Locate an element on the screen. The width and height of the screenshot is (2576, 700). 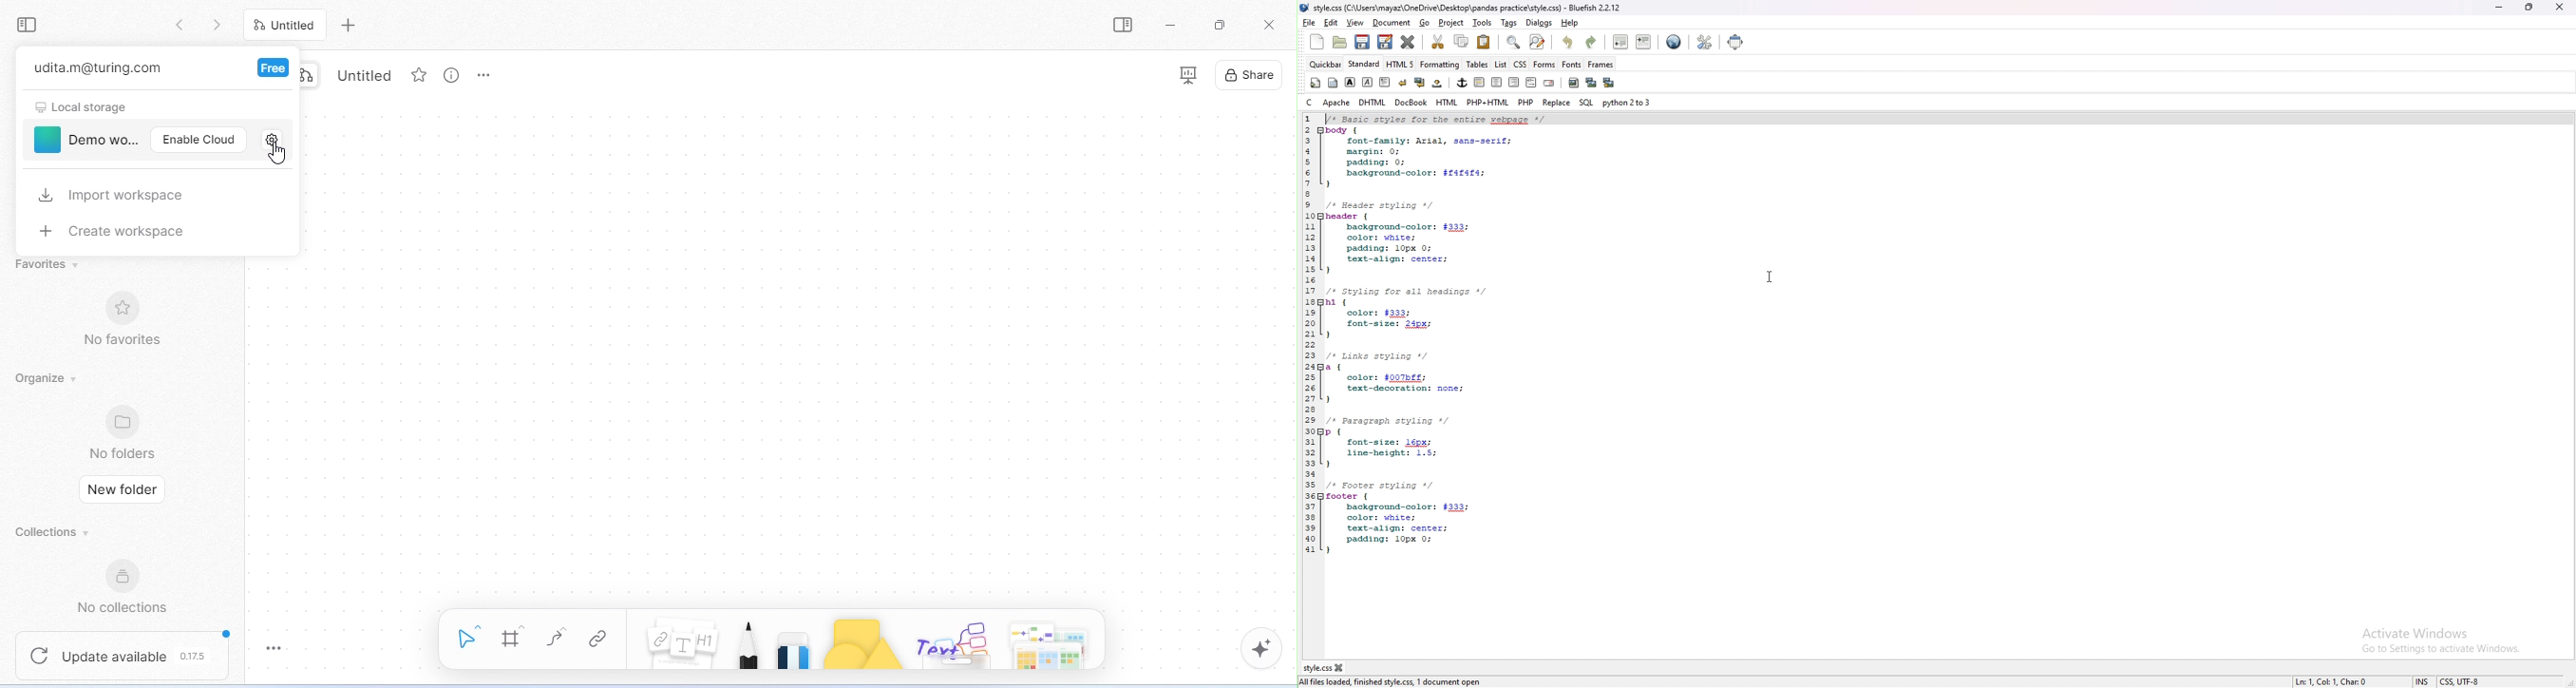
edit in browser is located at coordinates (1675, 42).